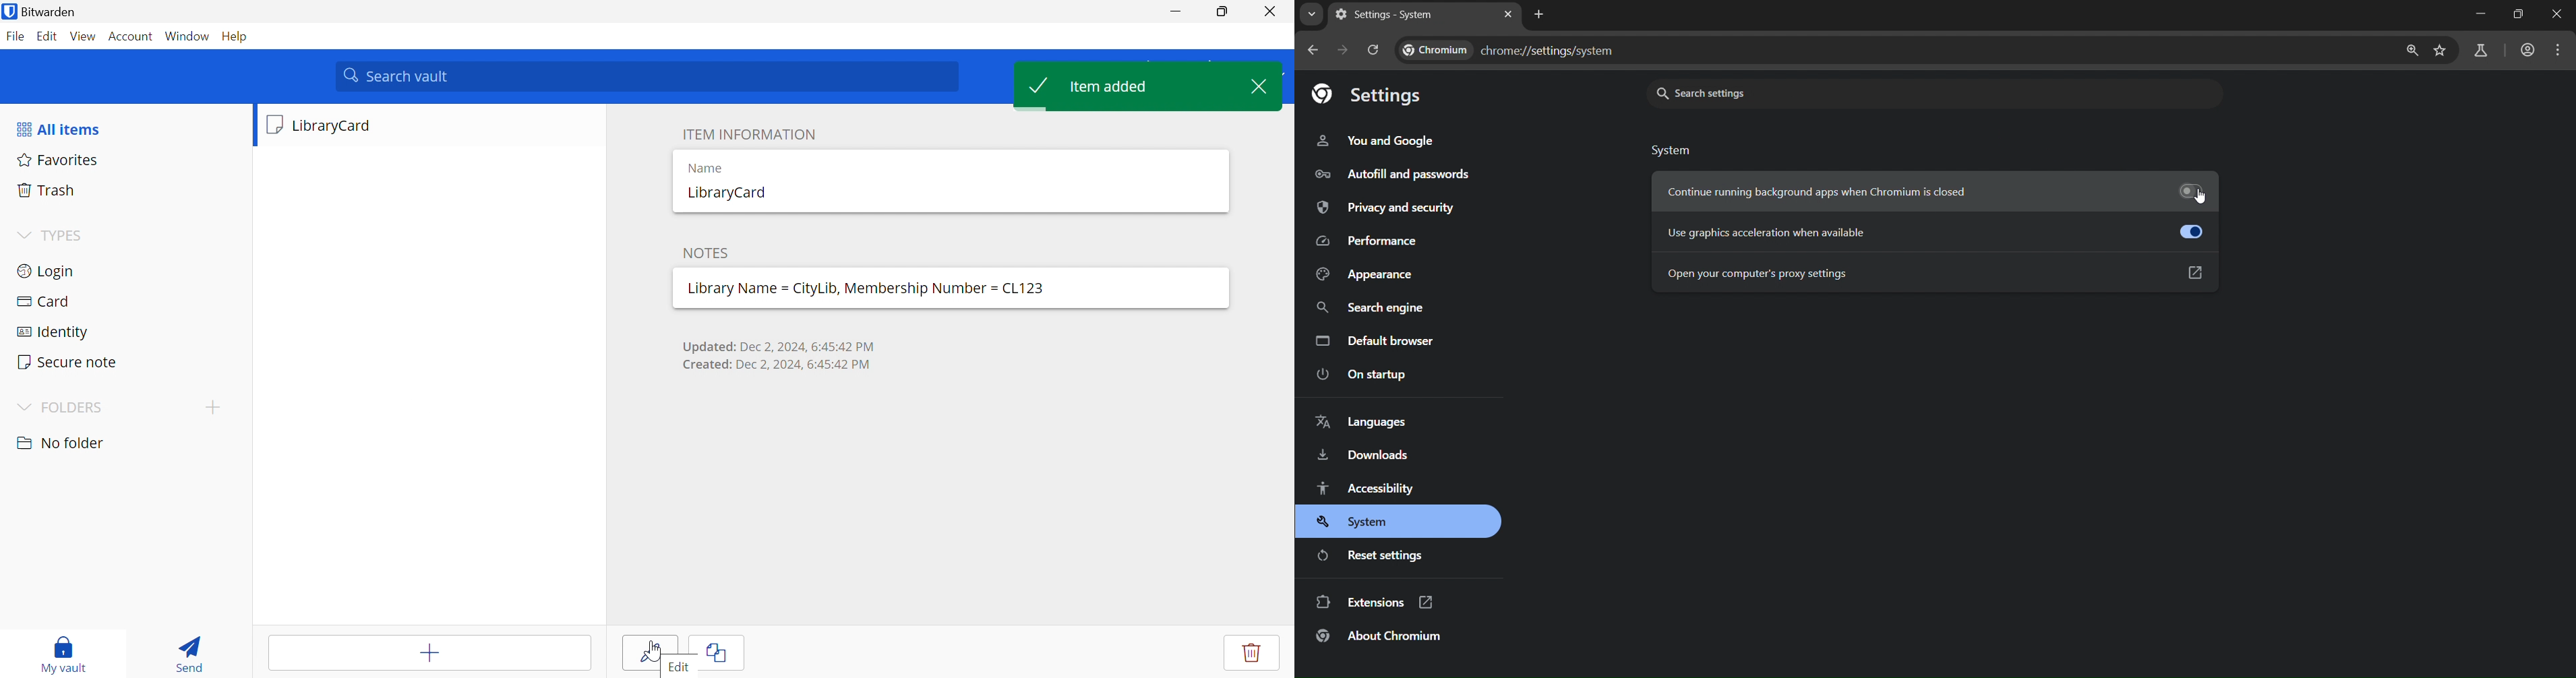 This screenshot has width=2576, height=700. Describe the element at coordinates (2519, 15) in the screenshot. I see `full screen` at that location.